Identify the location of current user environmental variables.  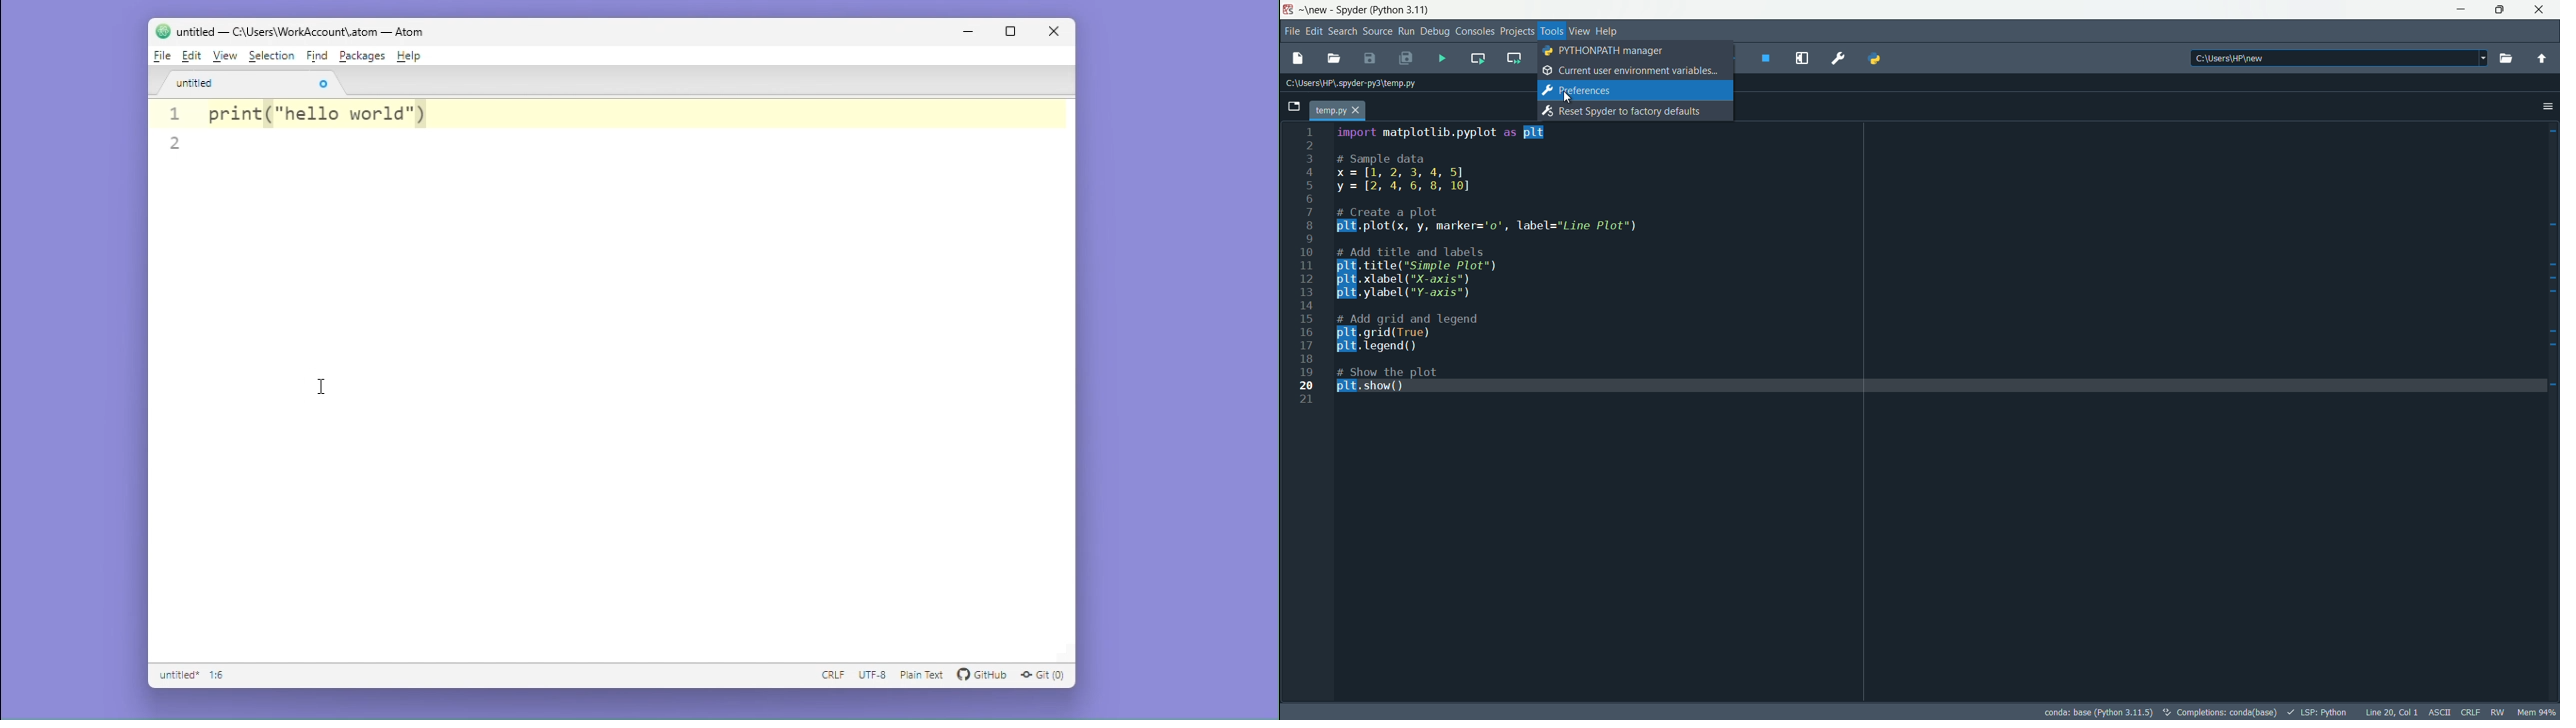
(1631, 71).